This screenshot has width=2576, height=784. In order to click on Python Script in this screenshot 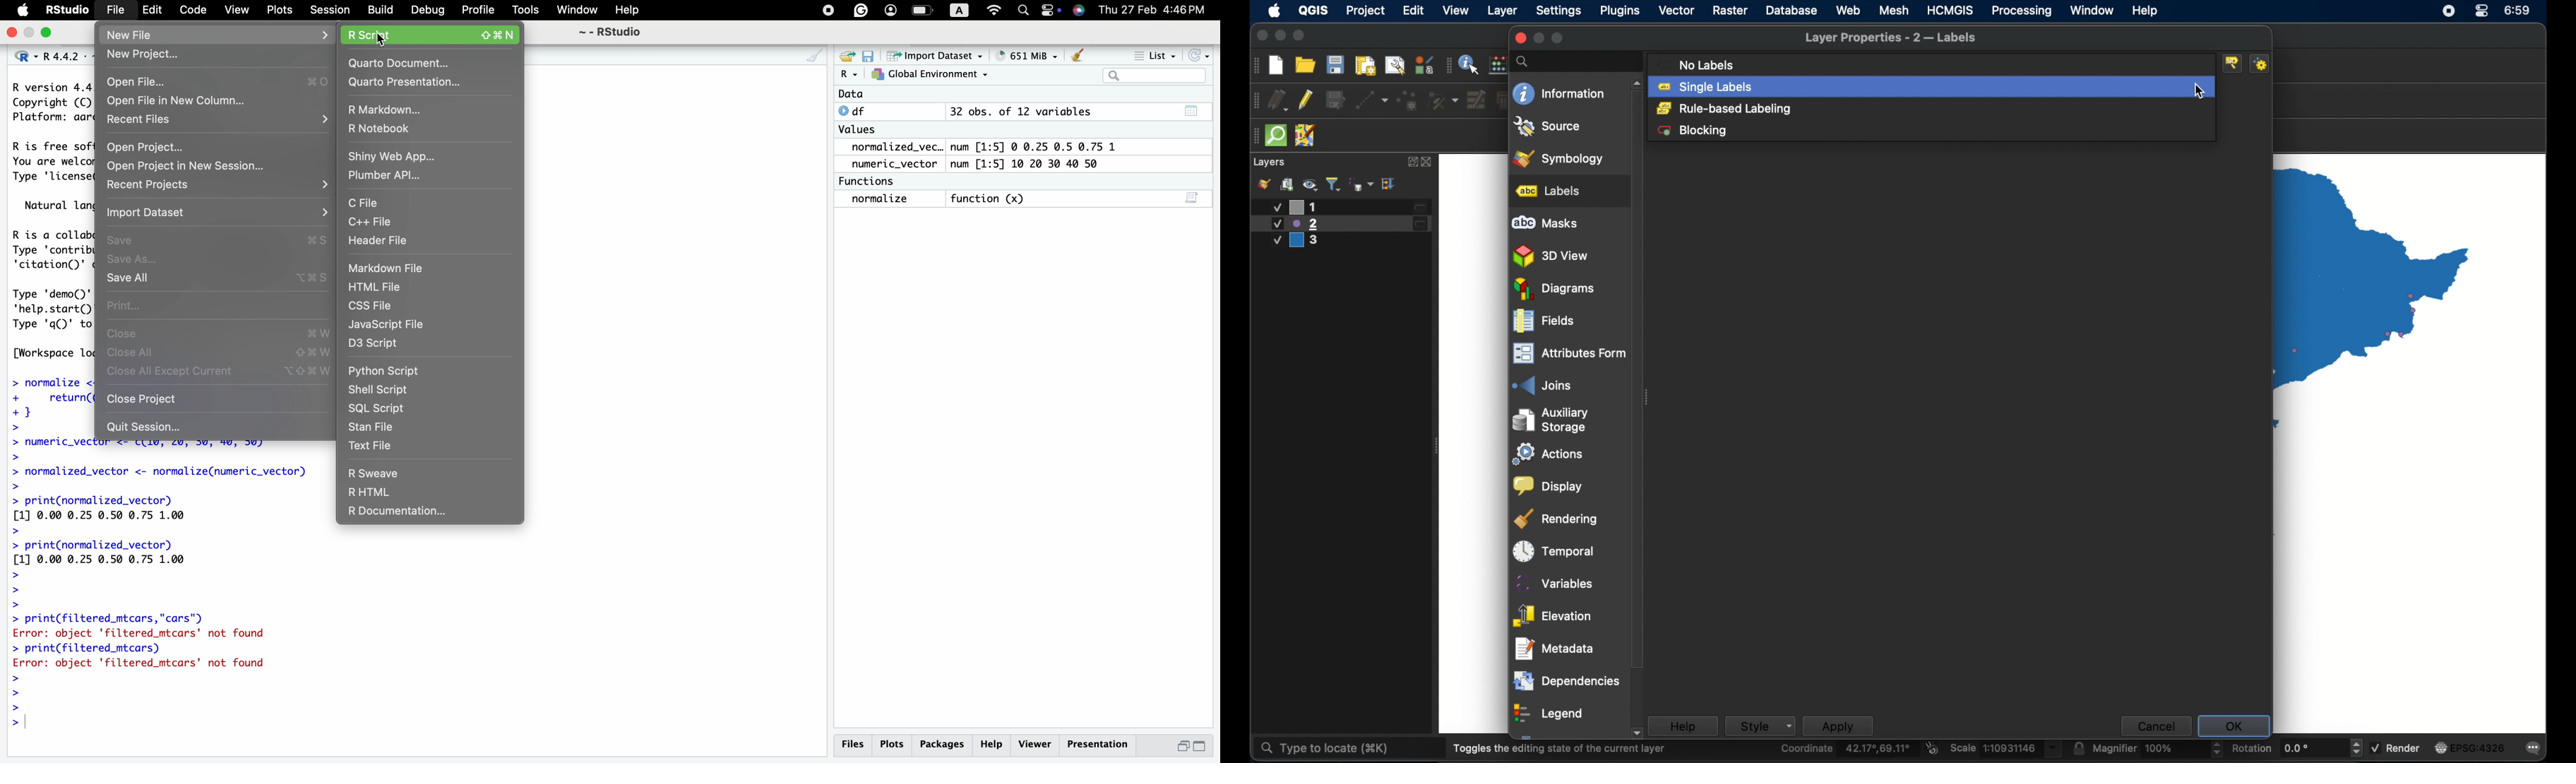, I will do `click(396, 369)`.